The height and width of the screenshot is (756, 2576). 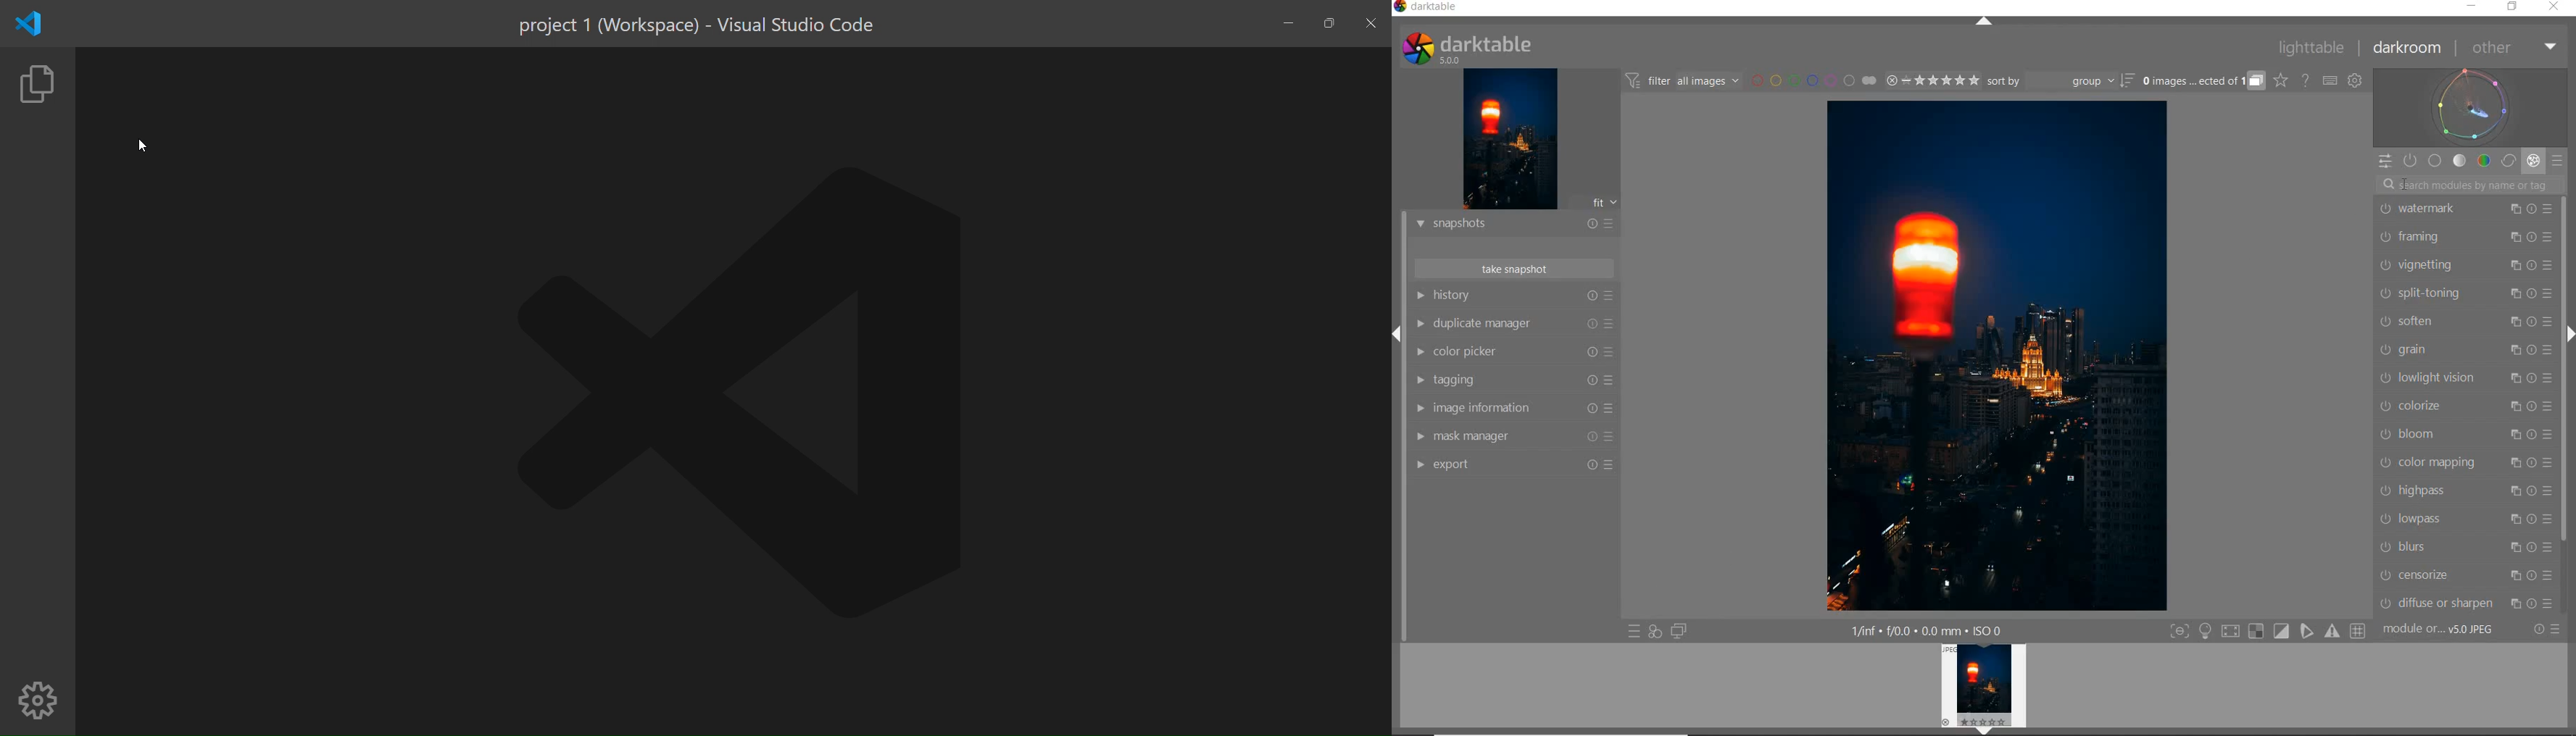 What do you see at coordinates (2510, 293) in the screenshot?
I see `Multiple instance` at bounding box center [2510, 293].